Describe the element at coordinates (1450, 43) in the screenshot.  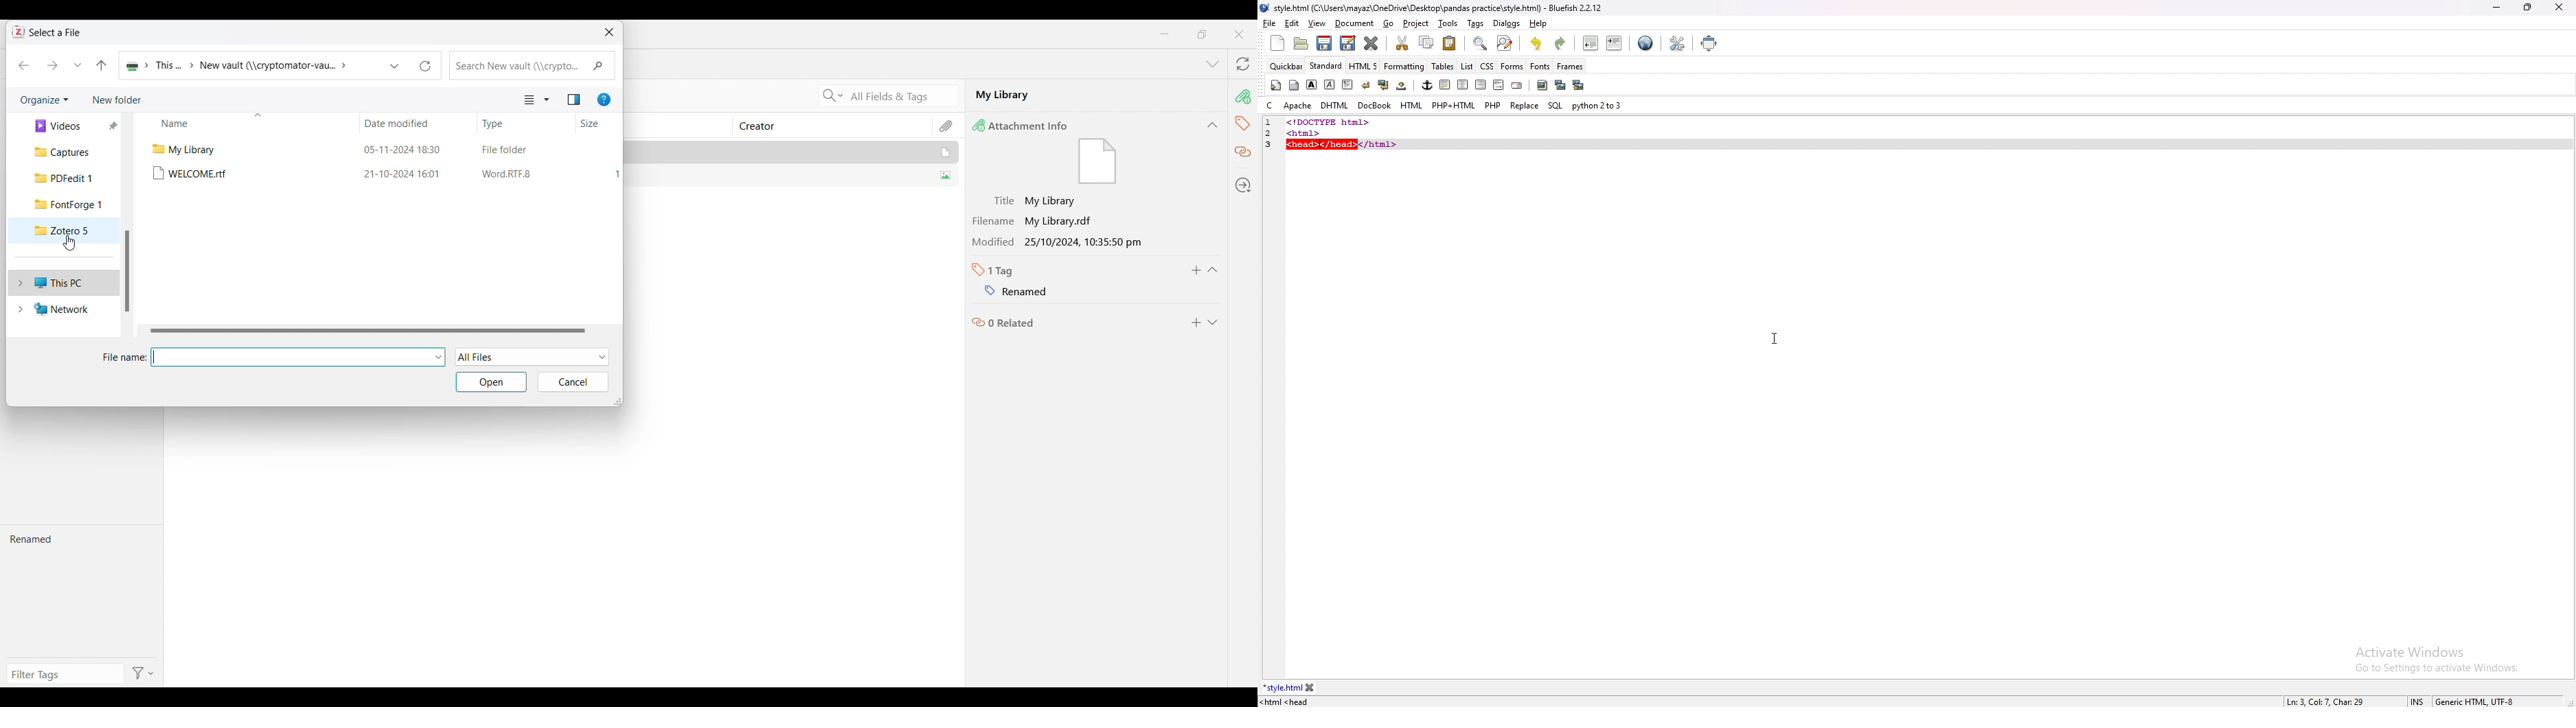
I see `paste` at that location.